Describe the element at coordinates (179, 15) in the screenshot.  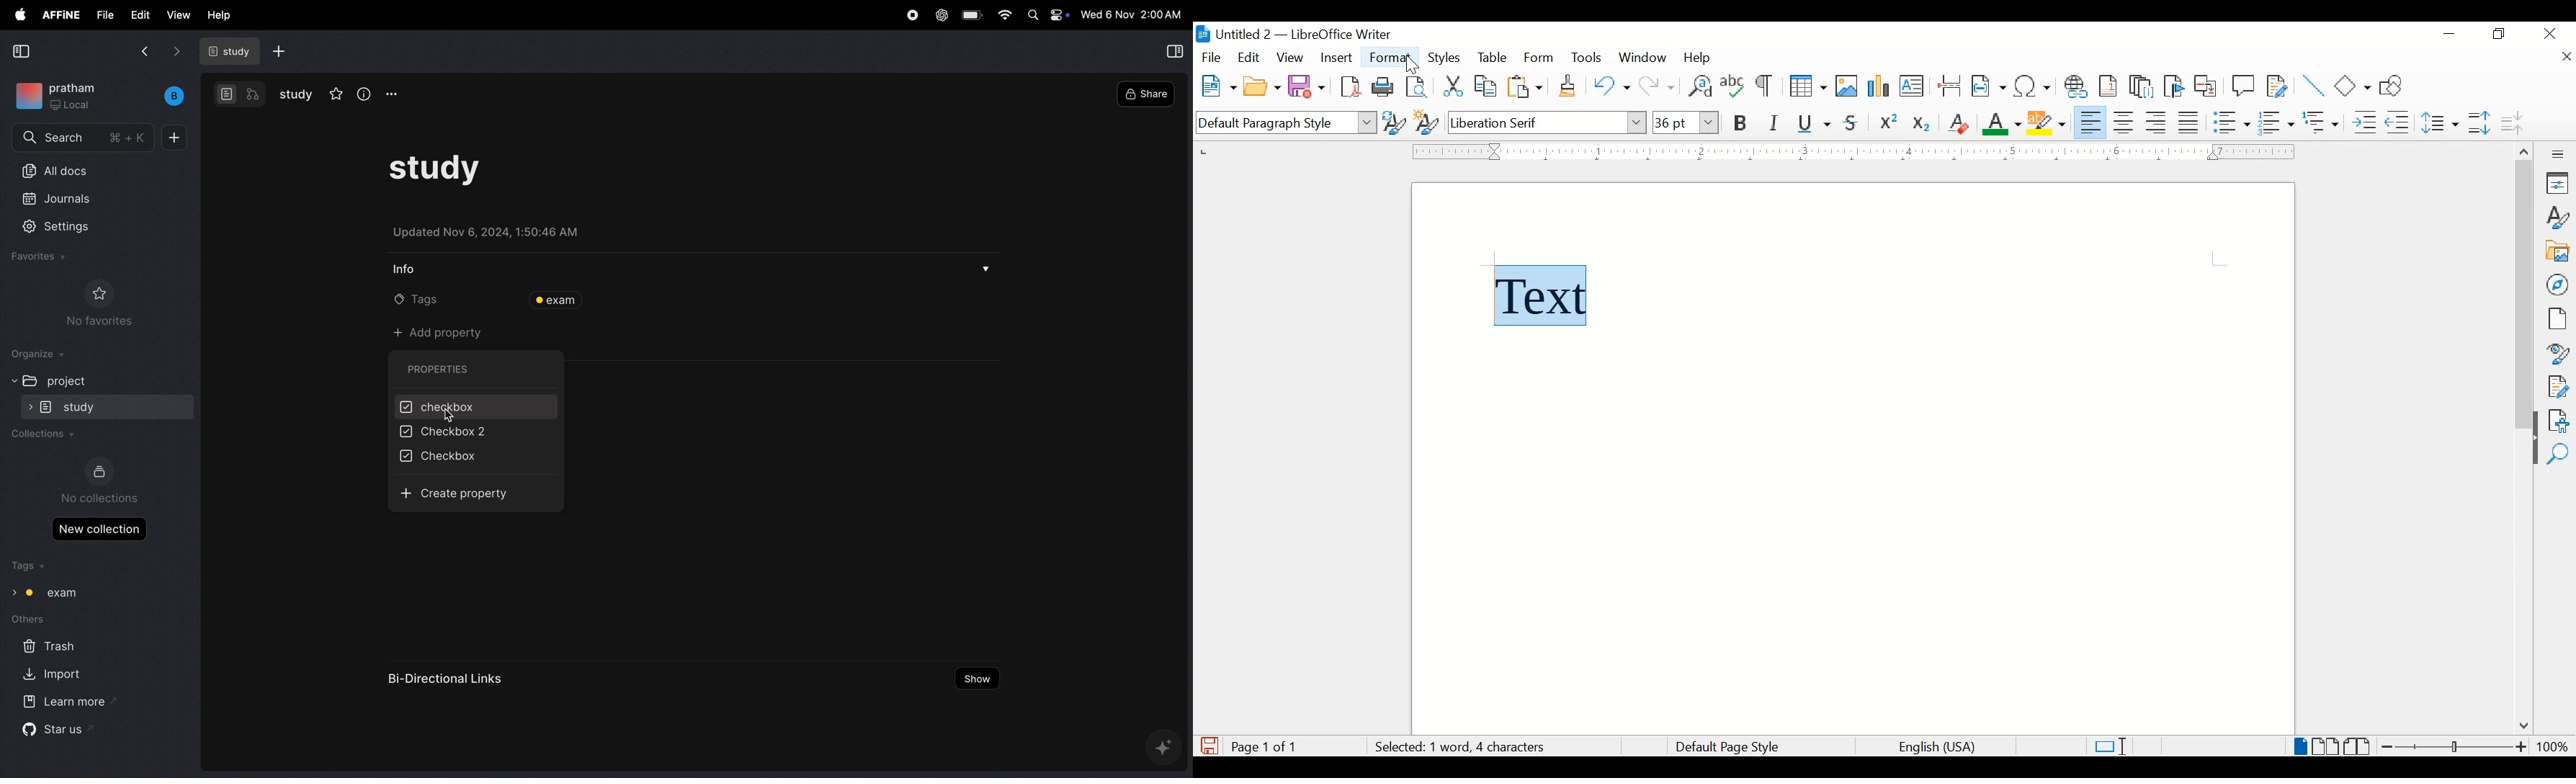
I see `view` at that location.